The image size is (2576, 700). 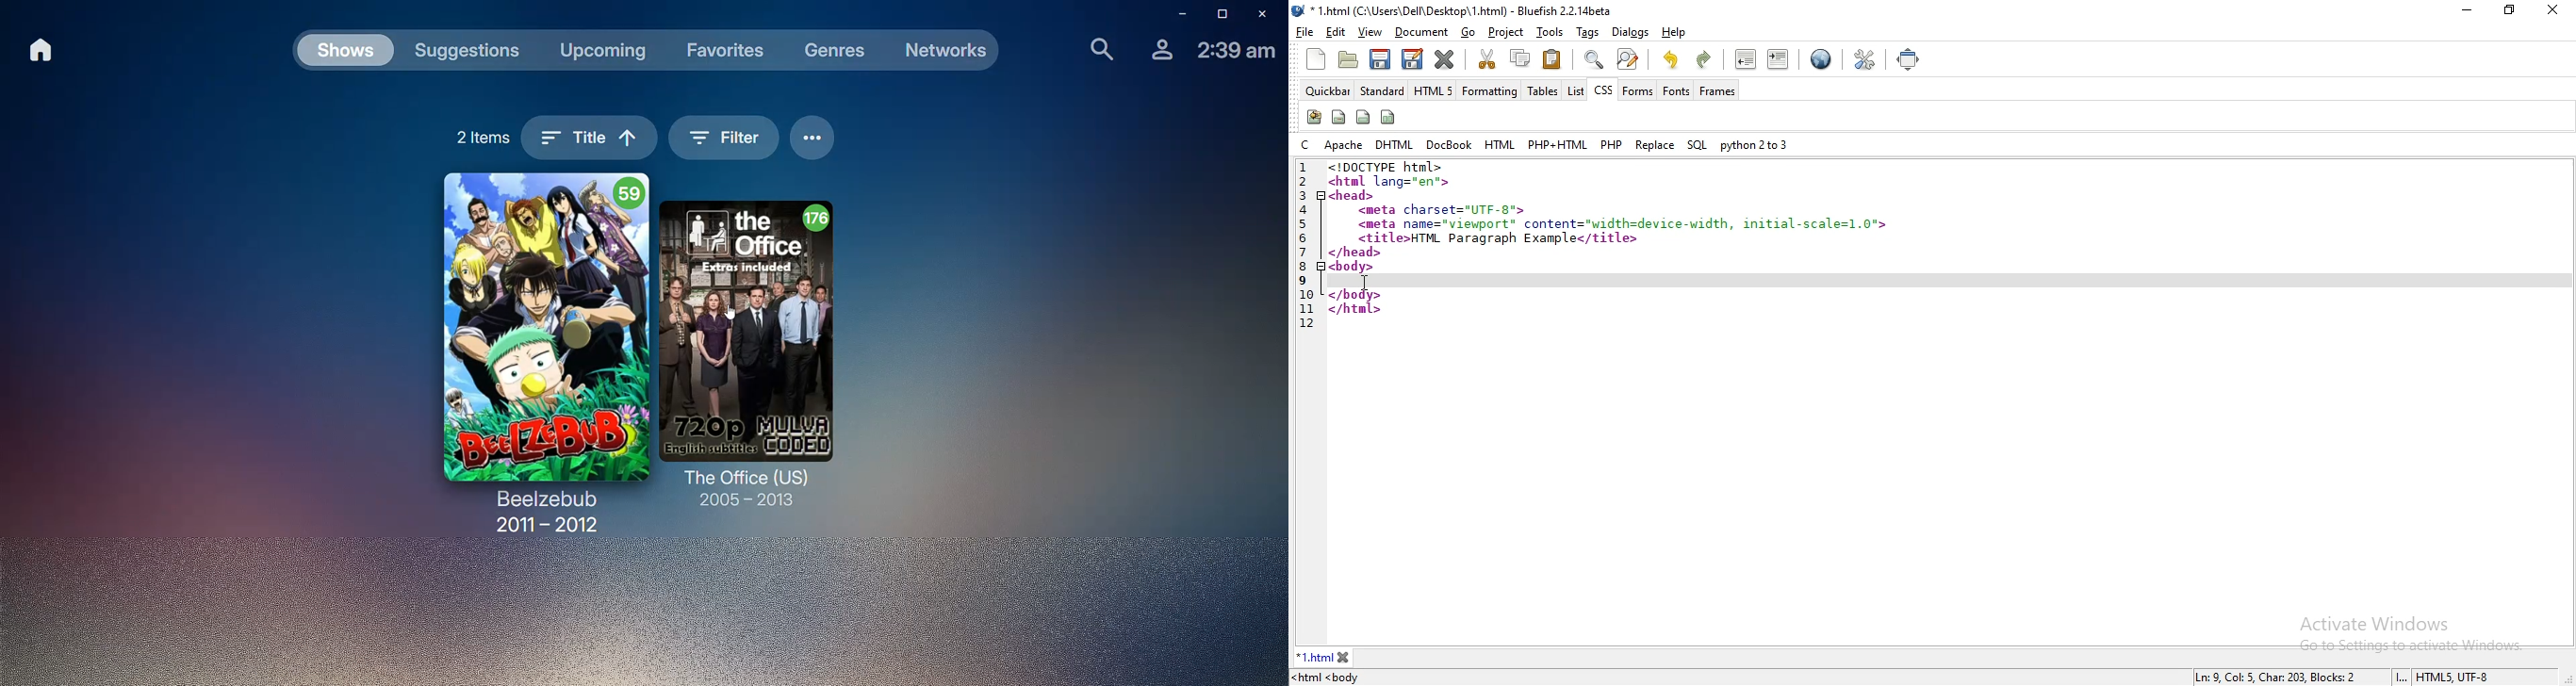 I want to click on span, so click(x=1339, y=116).